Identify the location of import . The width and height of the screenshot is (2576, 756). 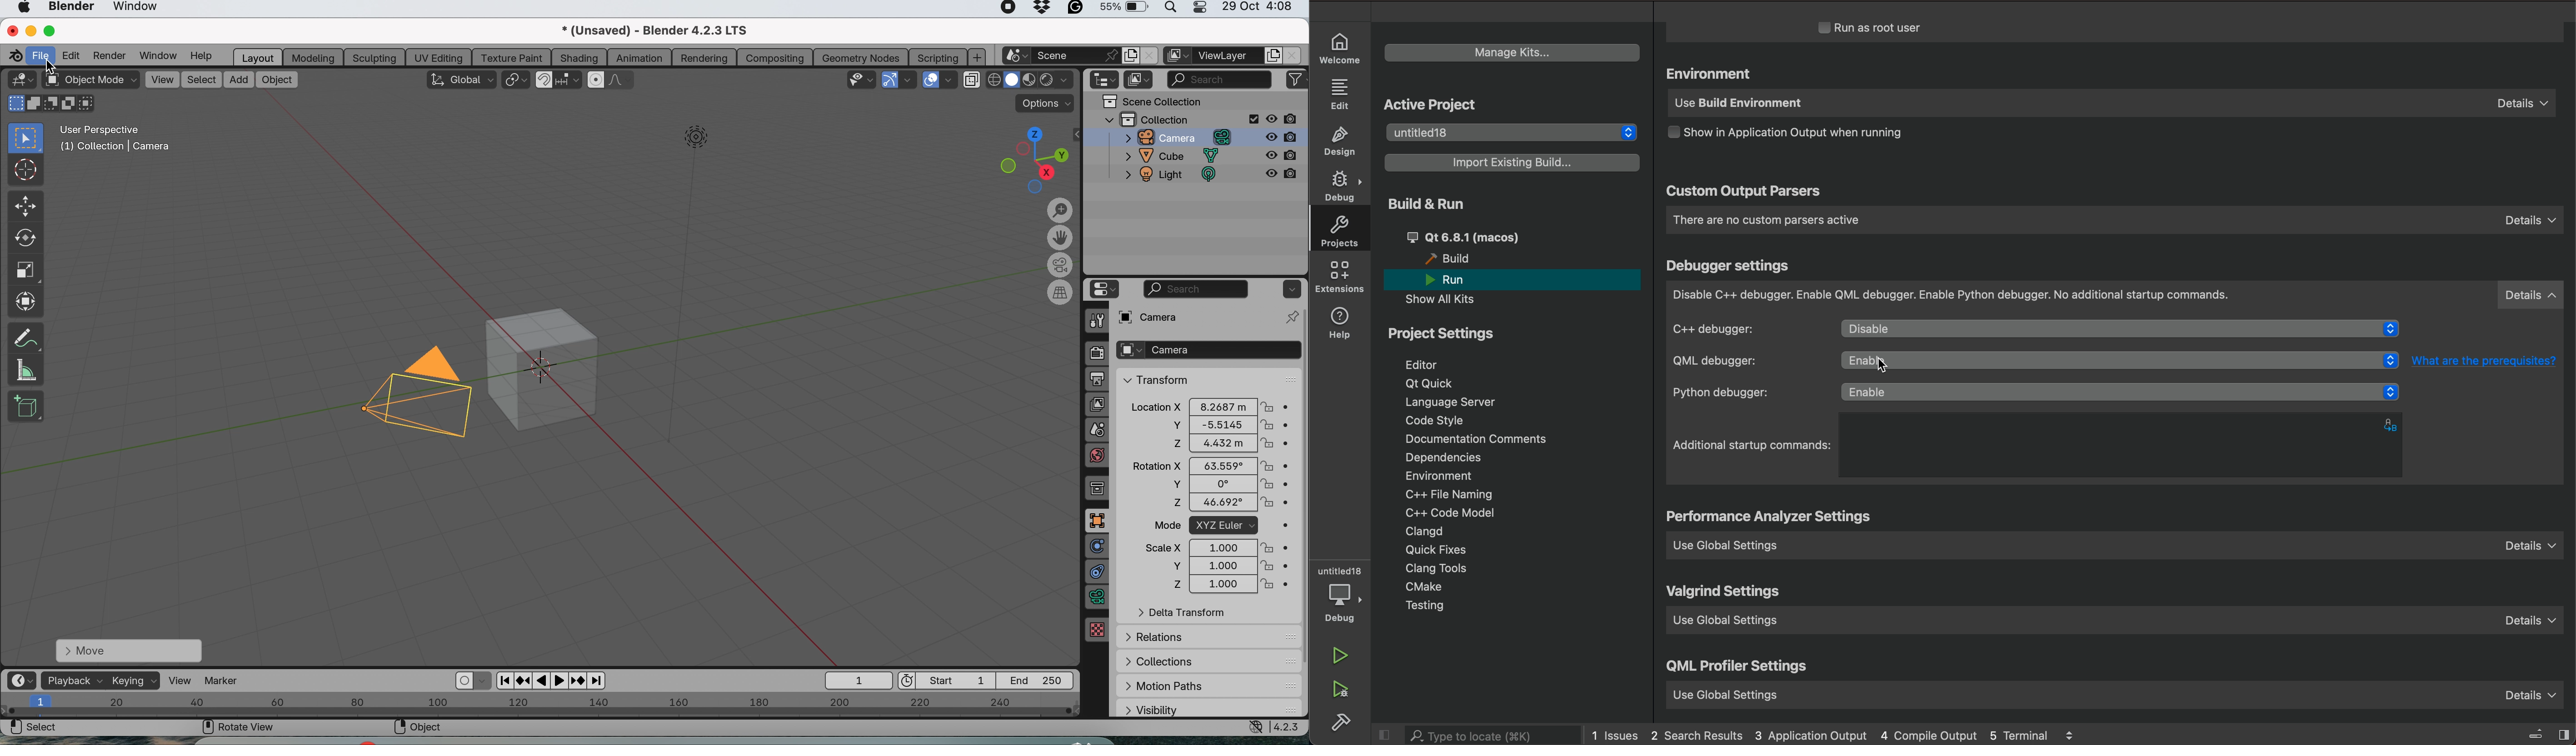
(1514, 162).